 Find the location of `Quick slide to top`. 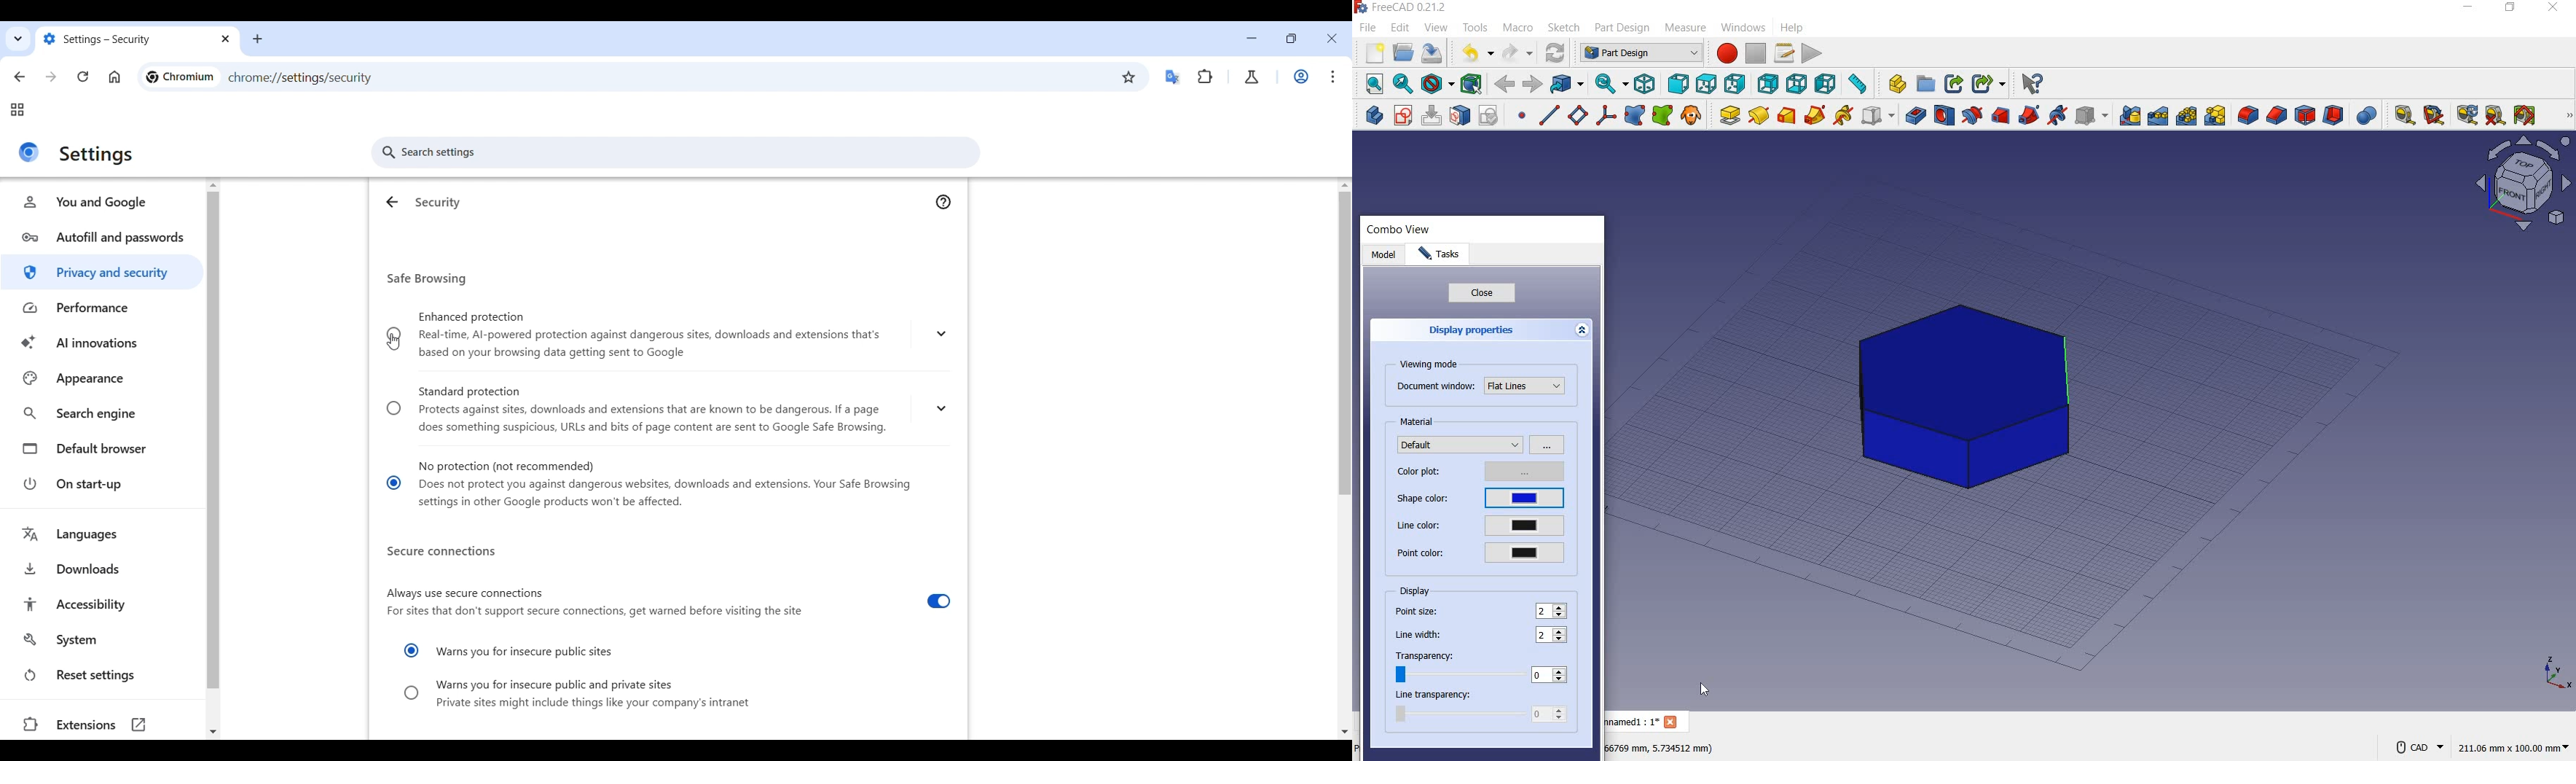

Quick slide to top is located at coordinates (1345, 185).